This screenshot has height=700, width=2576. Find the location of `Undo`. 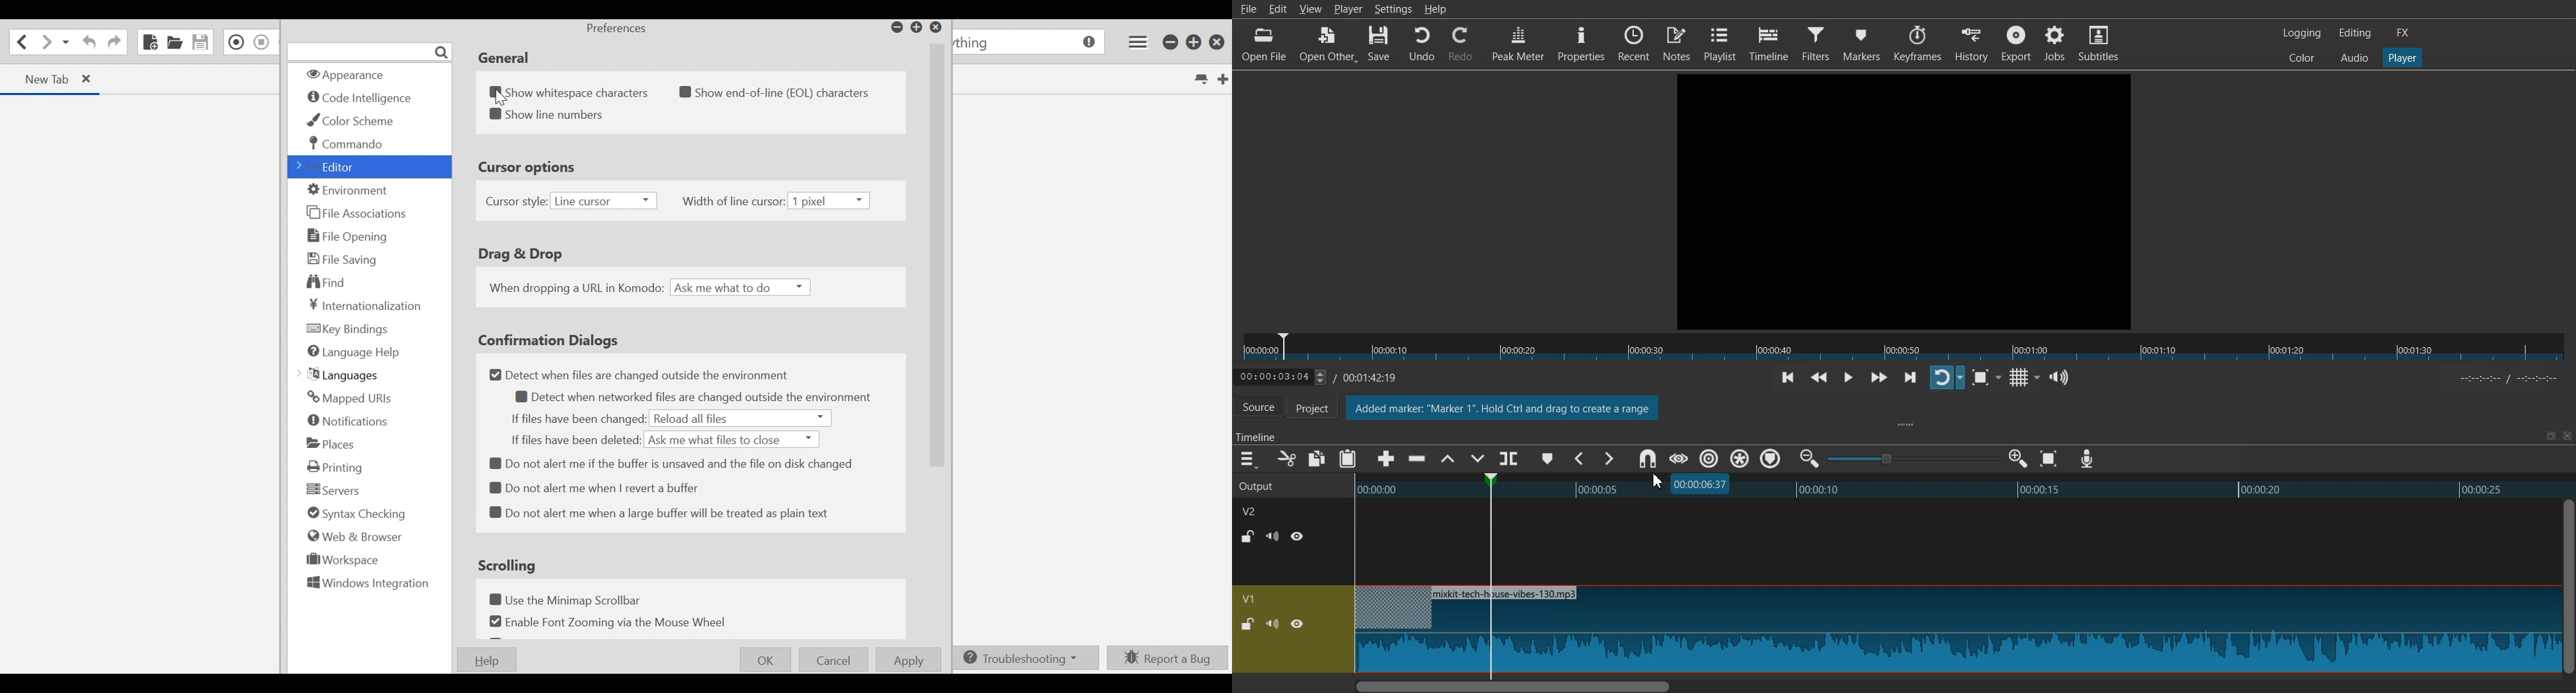

Undo is located at coordinates (1422, 44).